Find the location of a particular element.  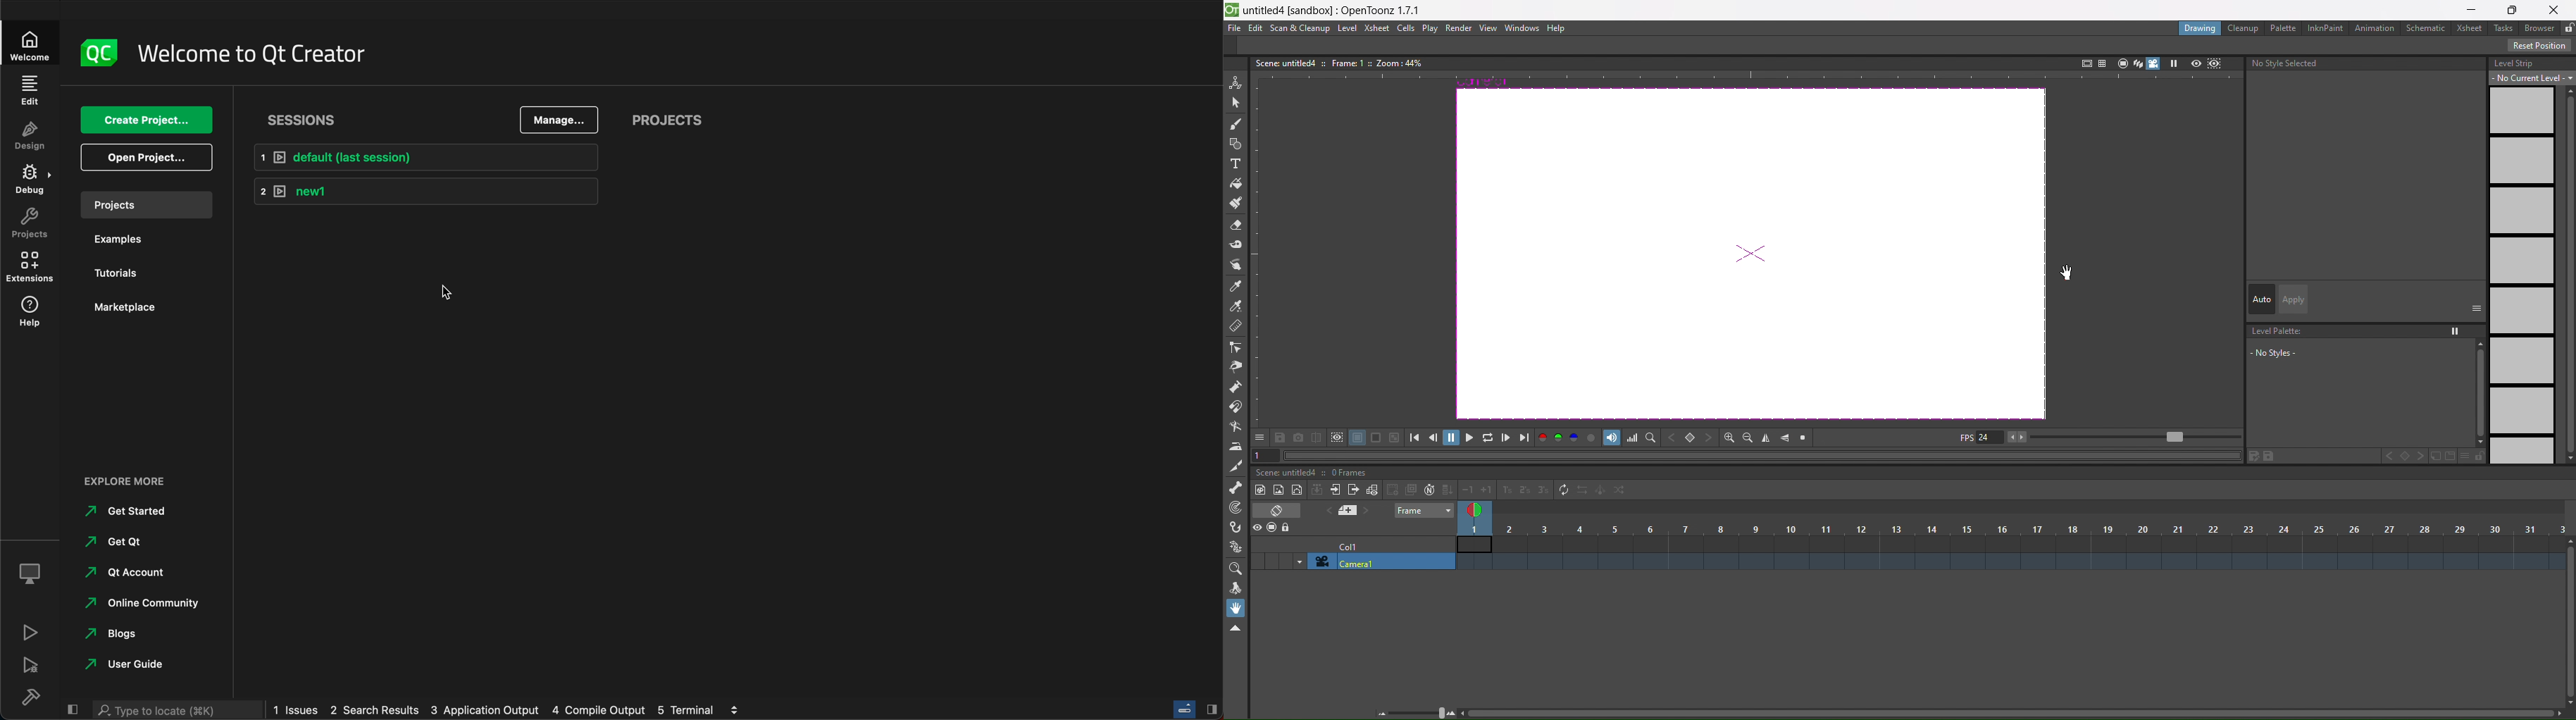

blogs is located at coordinates (116, 632).